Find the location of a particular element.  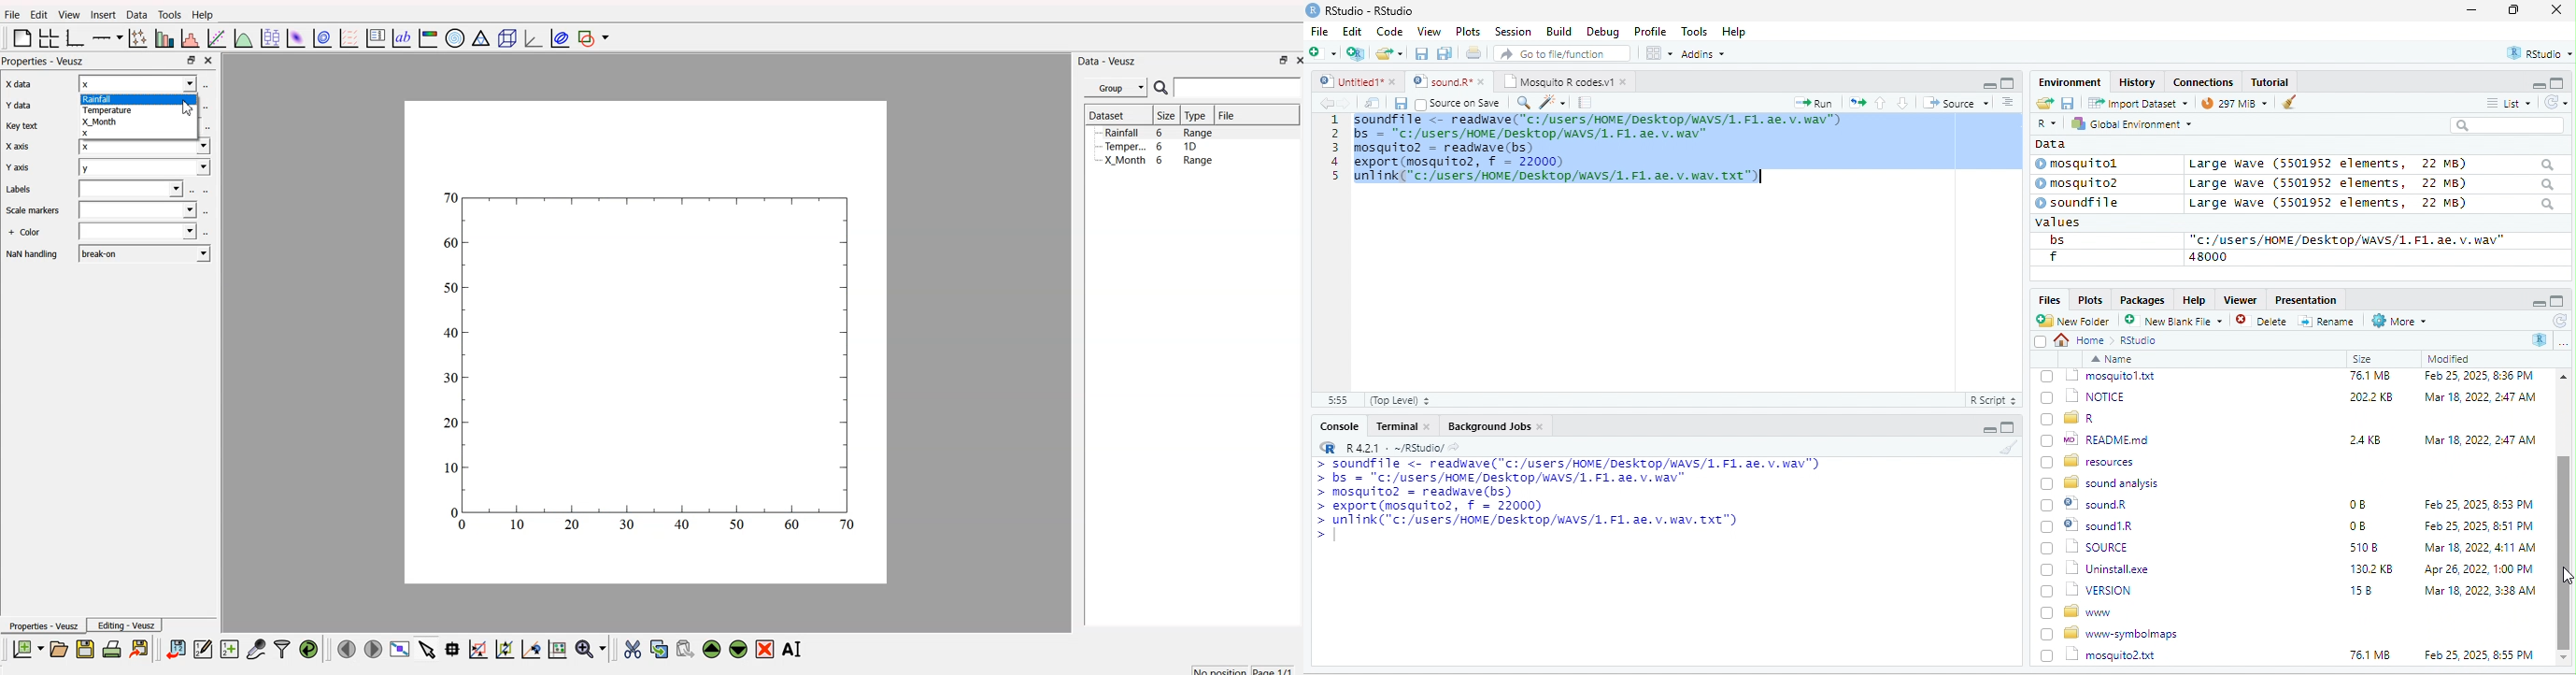

0B is located at coordinates (2356, 616).